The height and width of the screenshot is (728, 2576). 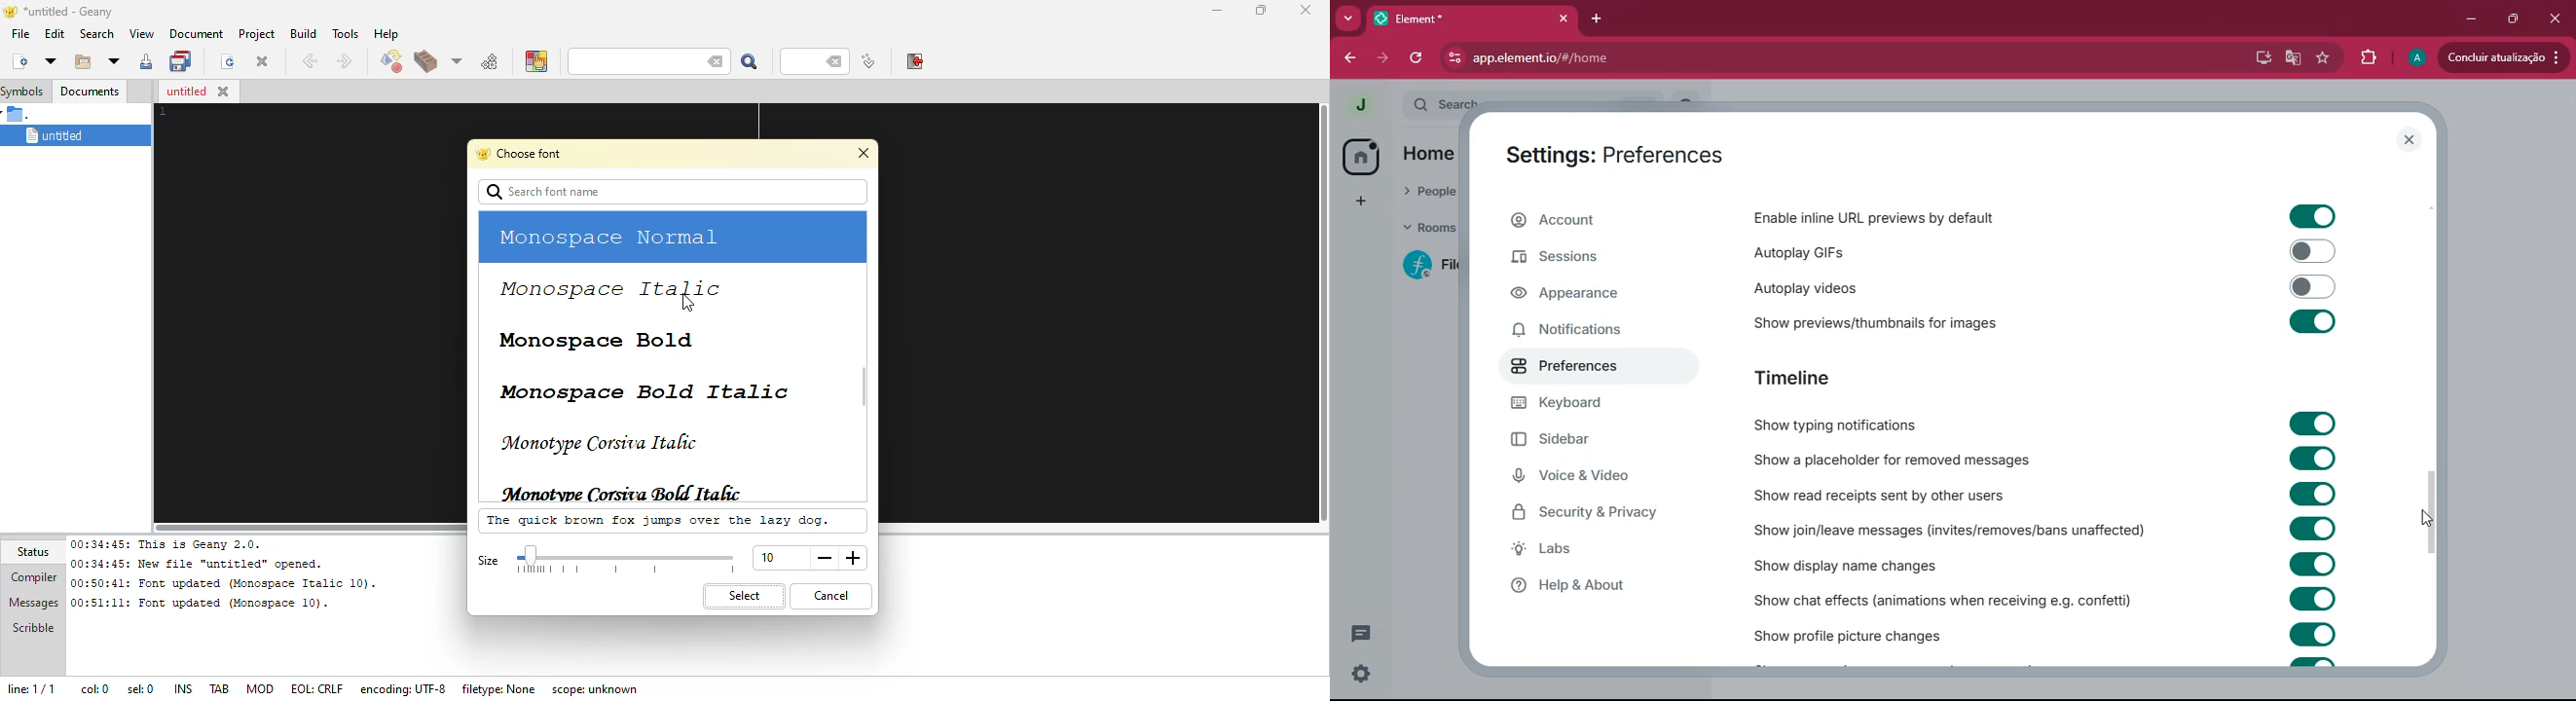 I want to click on add tab, so click(x=1598, y=18).